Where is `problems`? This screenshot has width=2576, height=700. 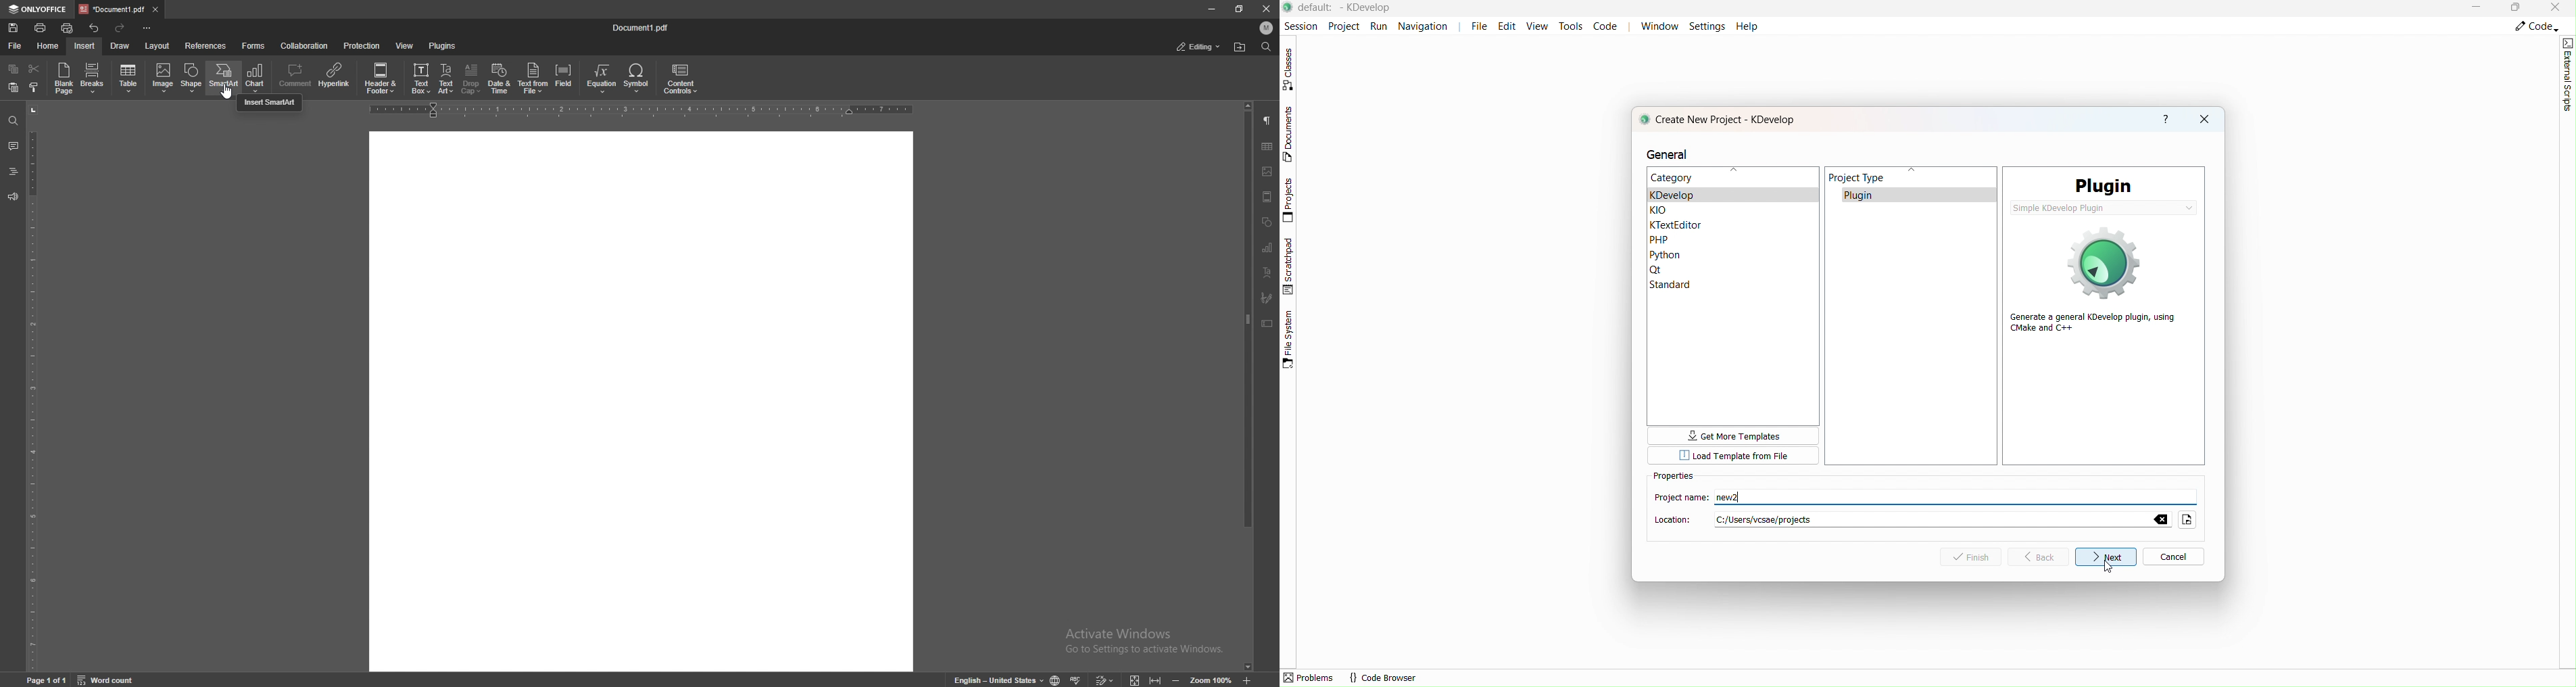 problems is located at coordinates (1309, 678).